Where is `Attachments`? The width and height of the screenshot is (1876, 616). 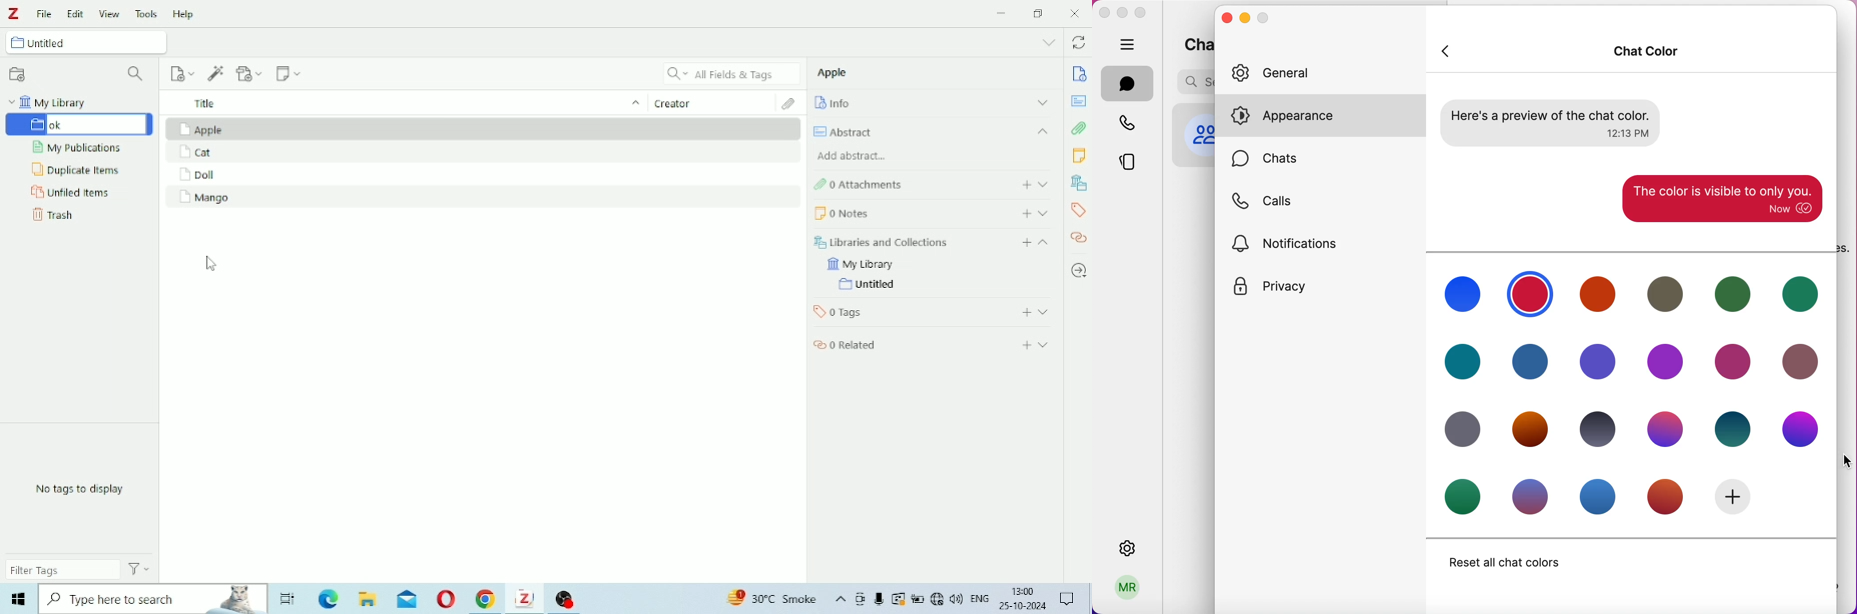
Attachments is located at coordinates (858, 186).